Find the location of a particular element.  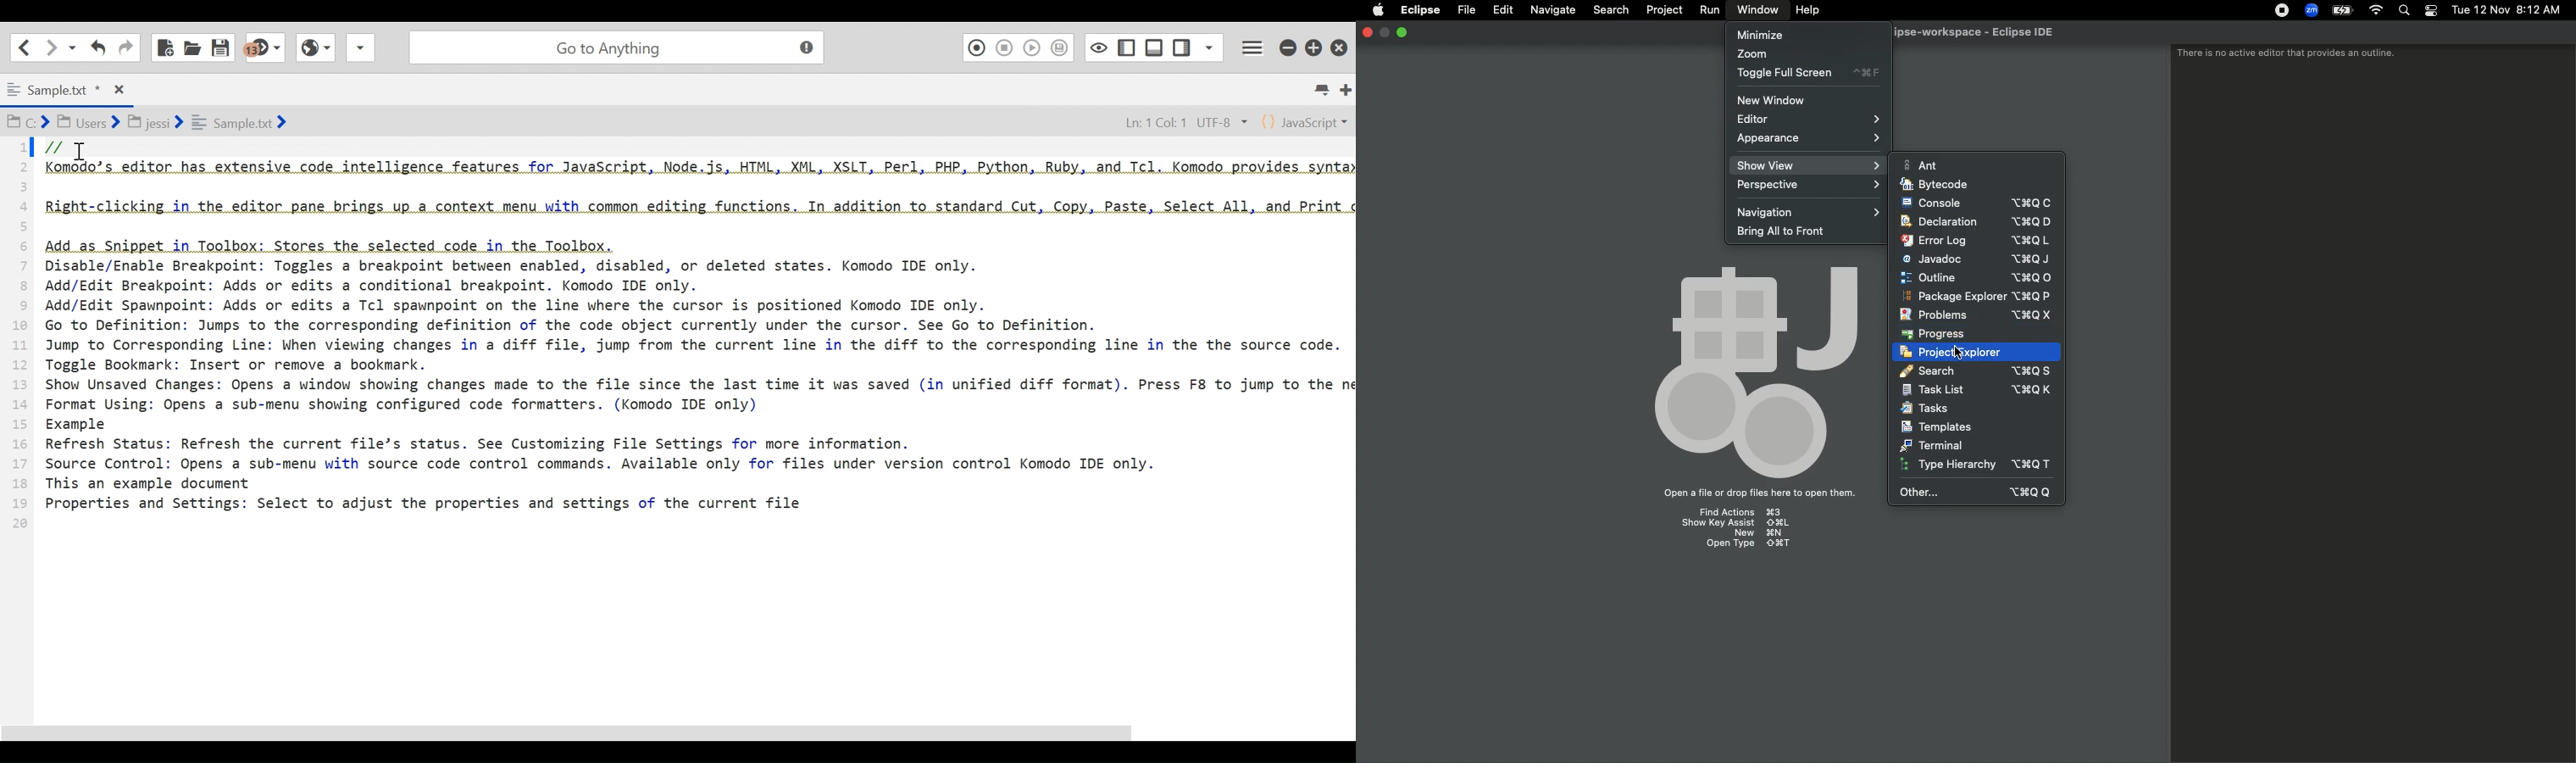

web is located at coordinates (314, 52).